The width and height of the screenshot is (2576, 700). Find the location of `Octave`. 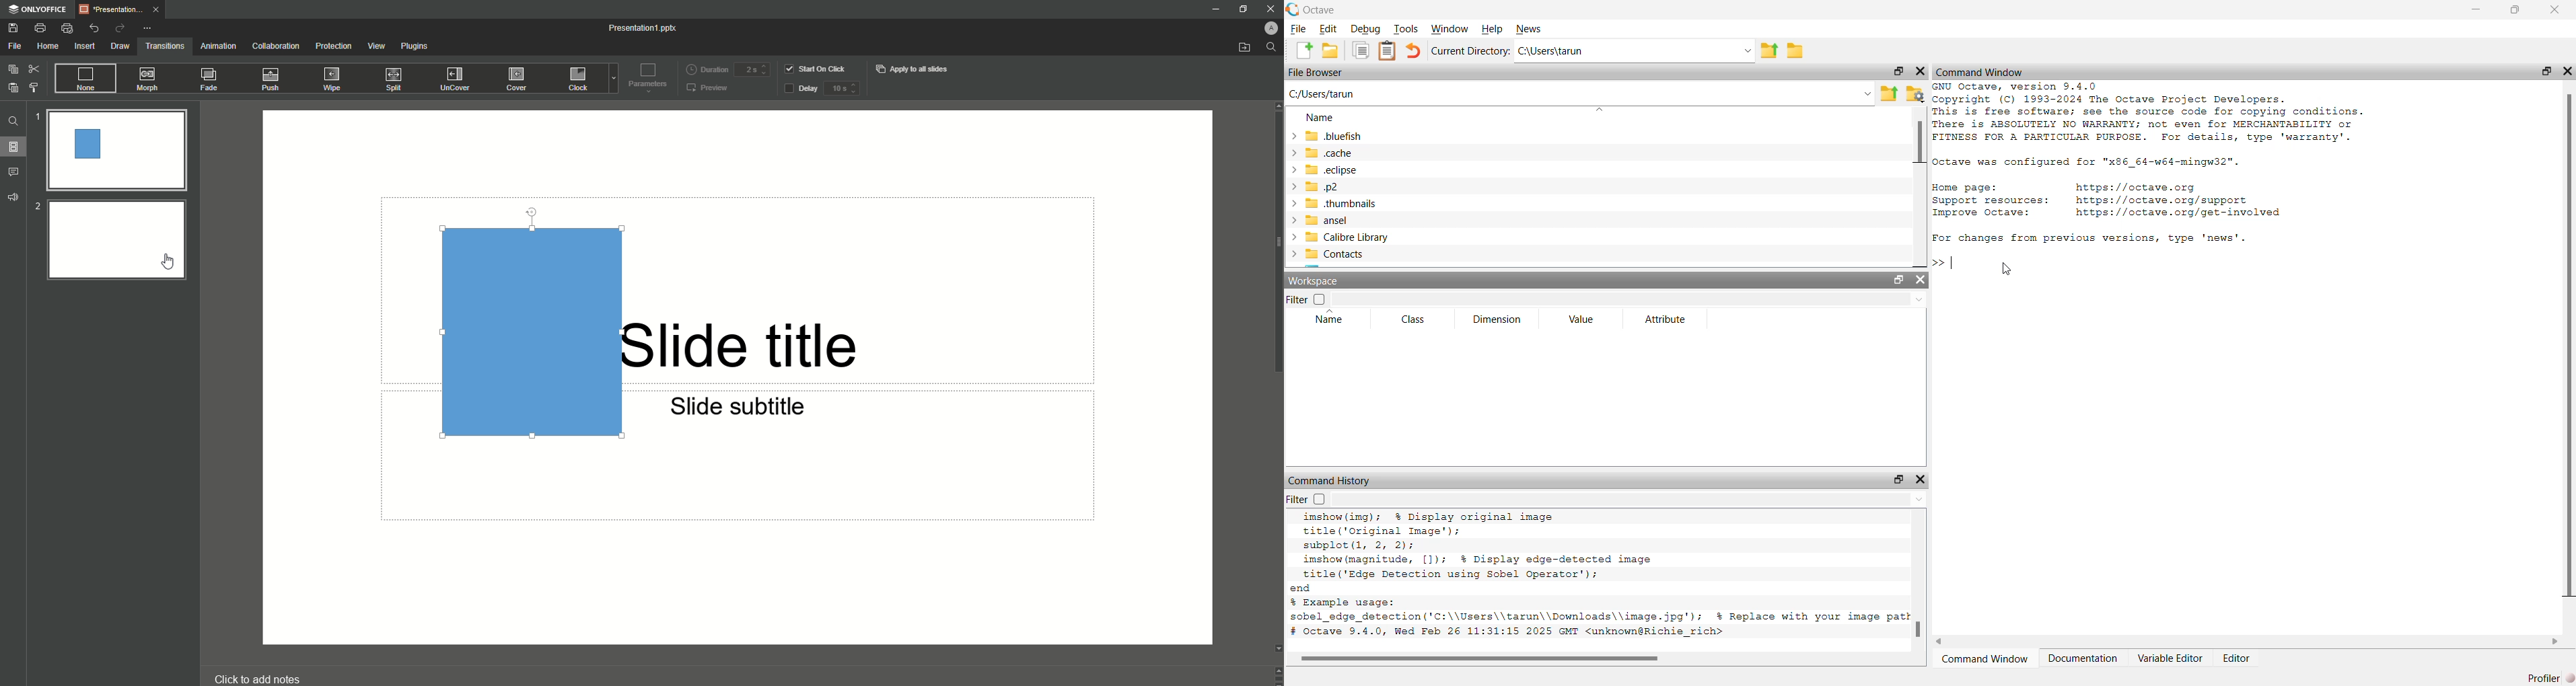

Octave is located at coordinates (1326, 9).